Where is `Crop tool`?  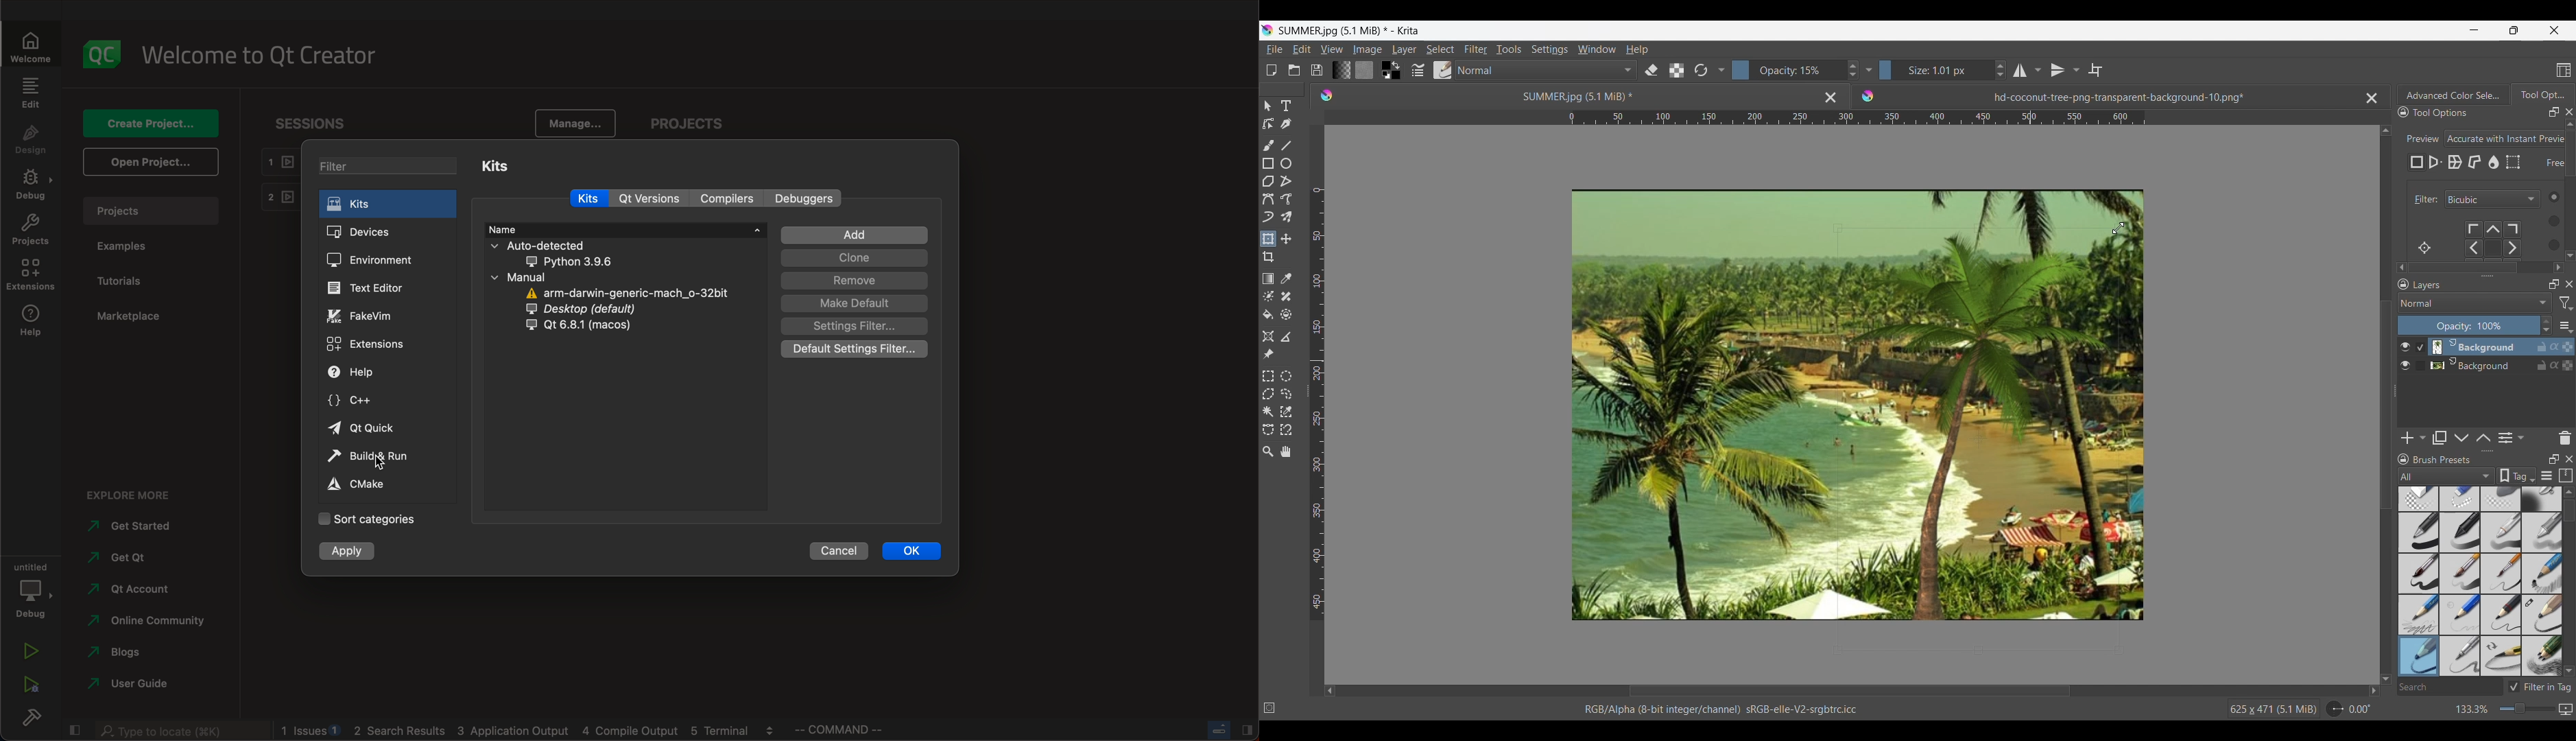
Crop tool is located at coordinates (1268, 257).